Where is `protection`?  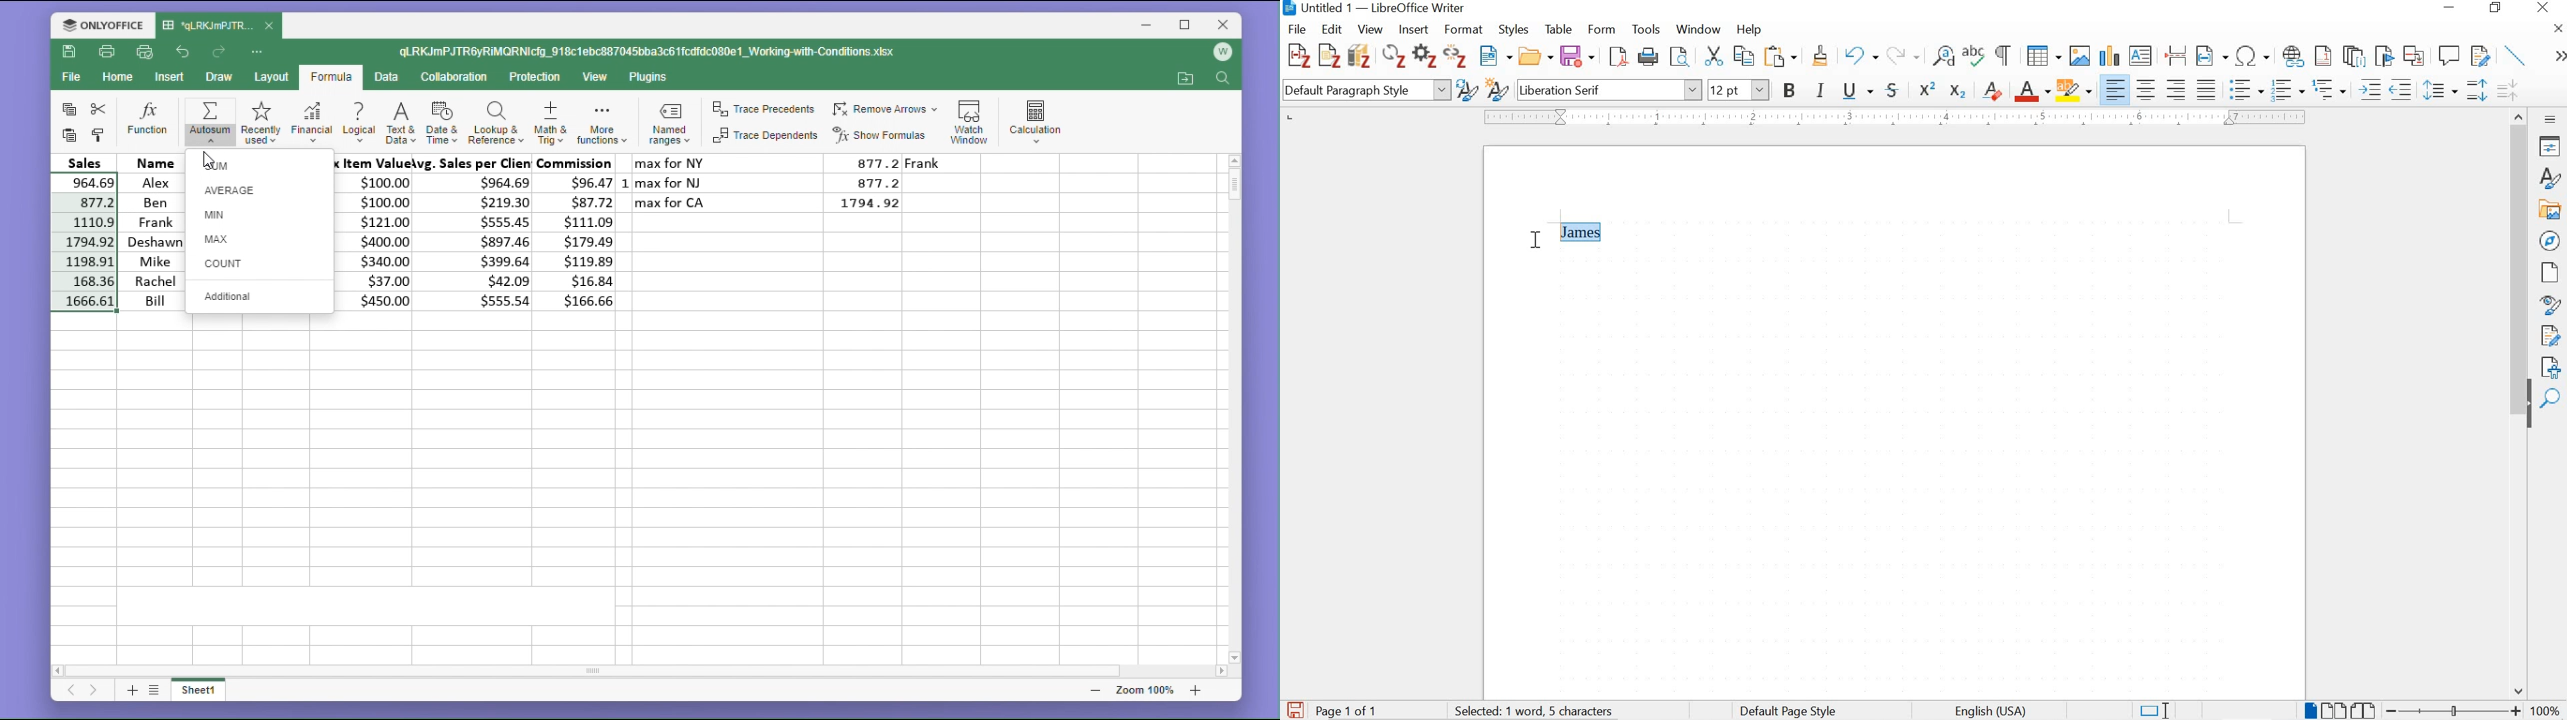
protection is located at coordinates (537, 77).